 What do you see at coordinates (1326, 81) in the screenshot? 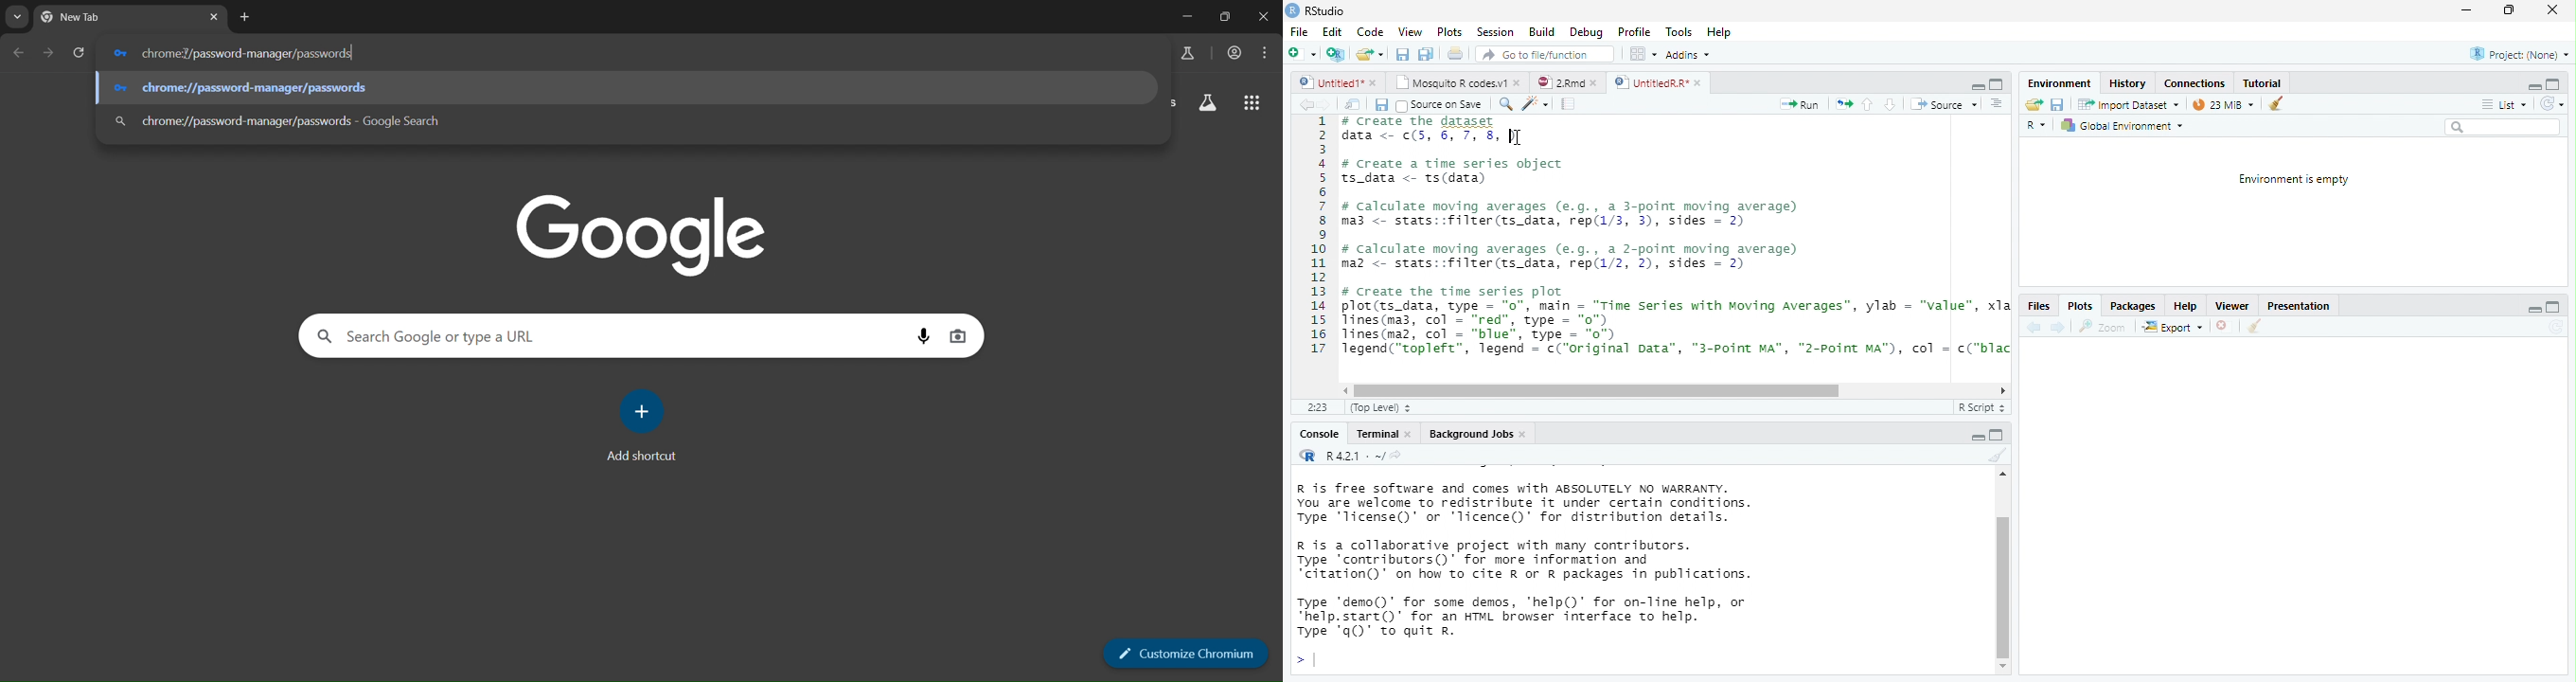
I see `untitled 1` at bounding box center [1326, 81].